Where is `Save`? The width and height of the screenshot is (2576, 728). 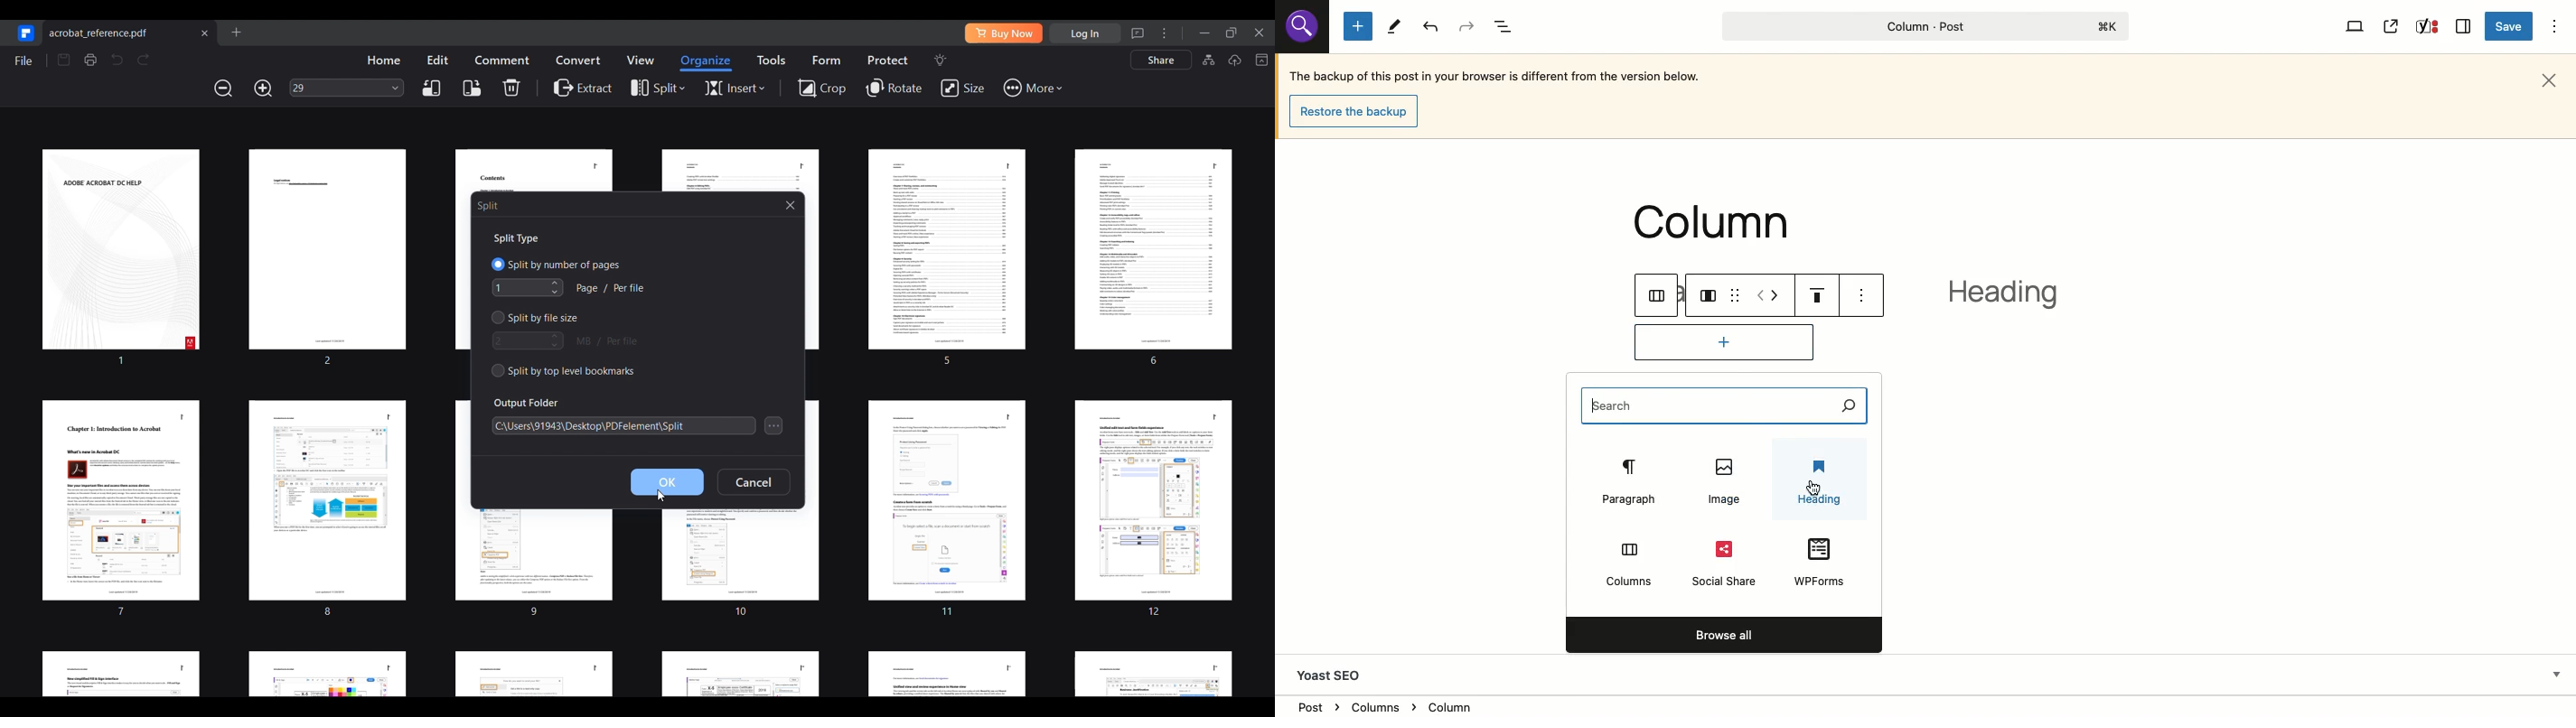
Save is located at coordinates (2511, 27).